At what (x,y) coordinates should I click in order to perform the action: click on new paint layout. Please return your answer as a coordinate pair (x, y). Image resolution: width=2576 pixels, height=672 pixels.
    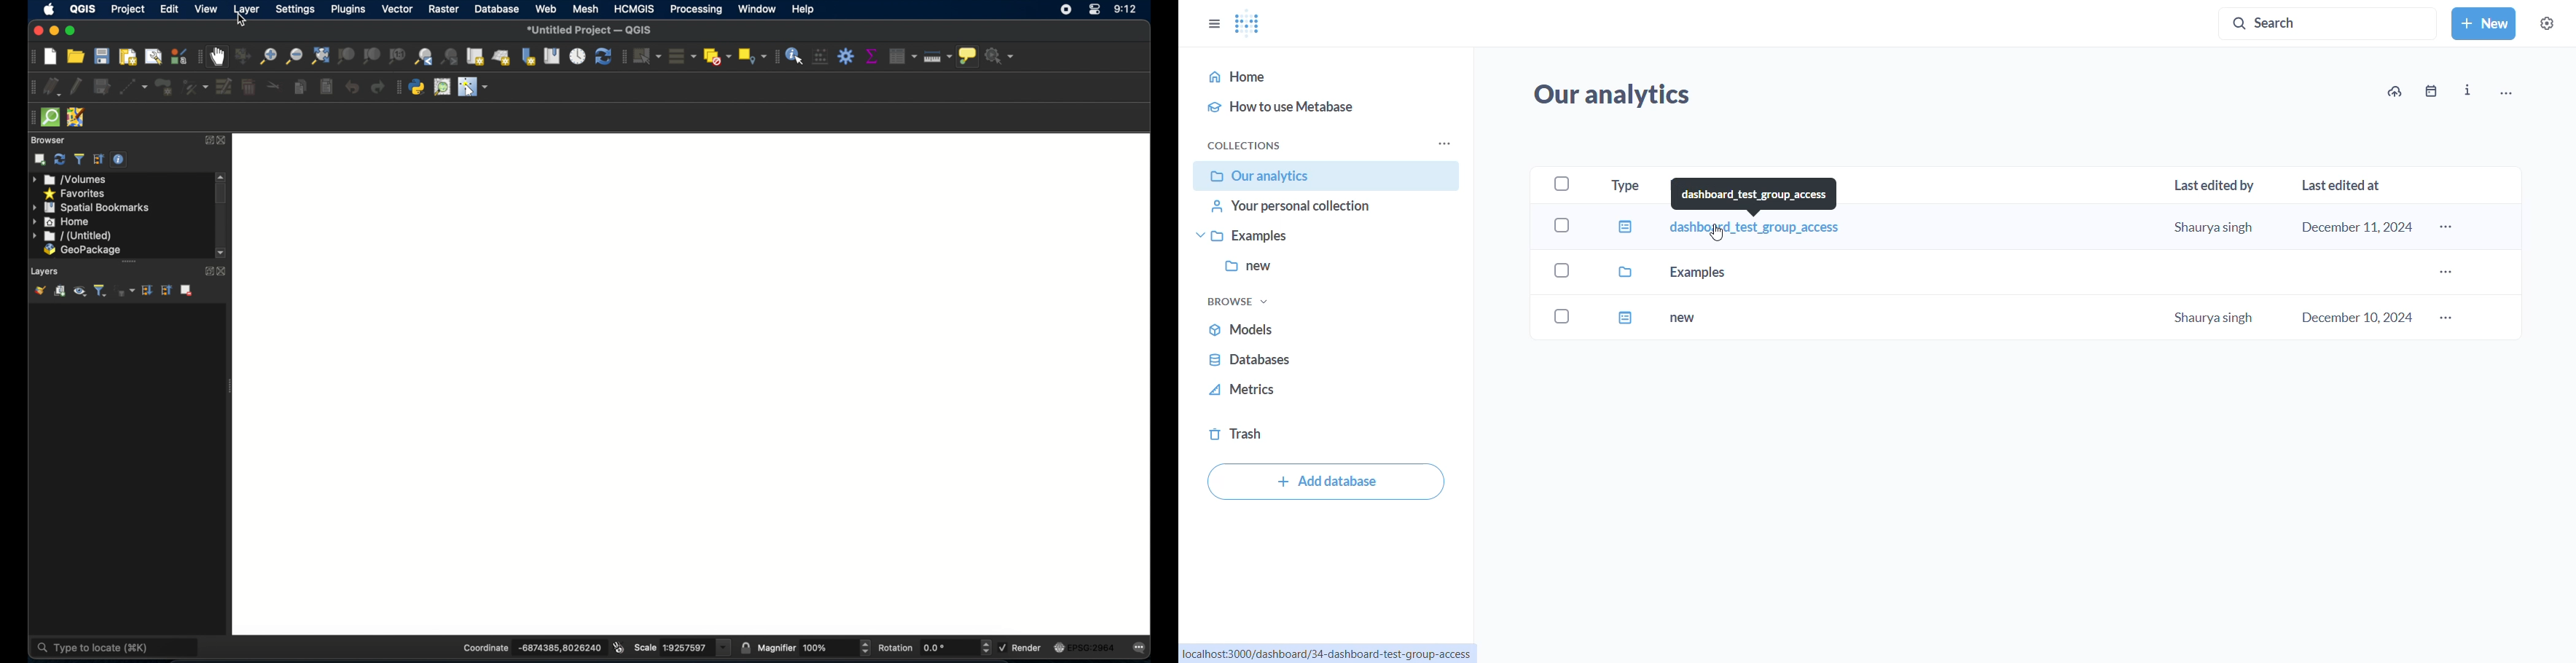
    Looking at the image, I should click on (128, 56).